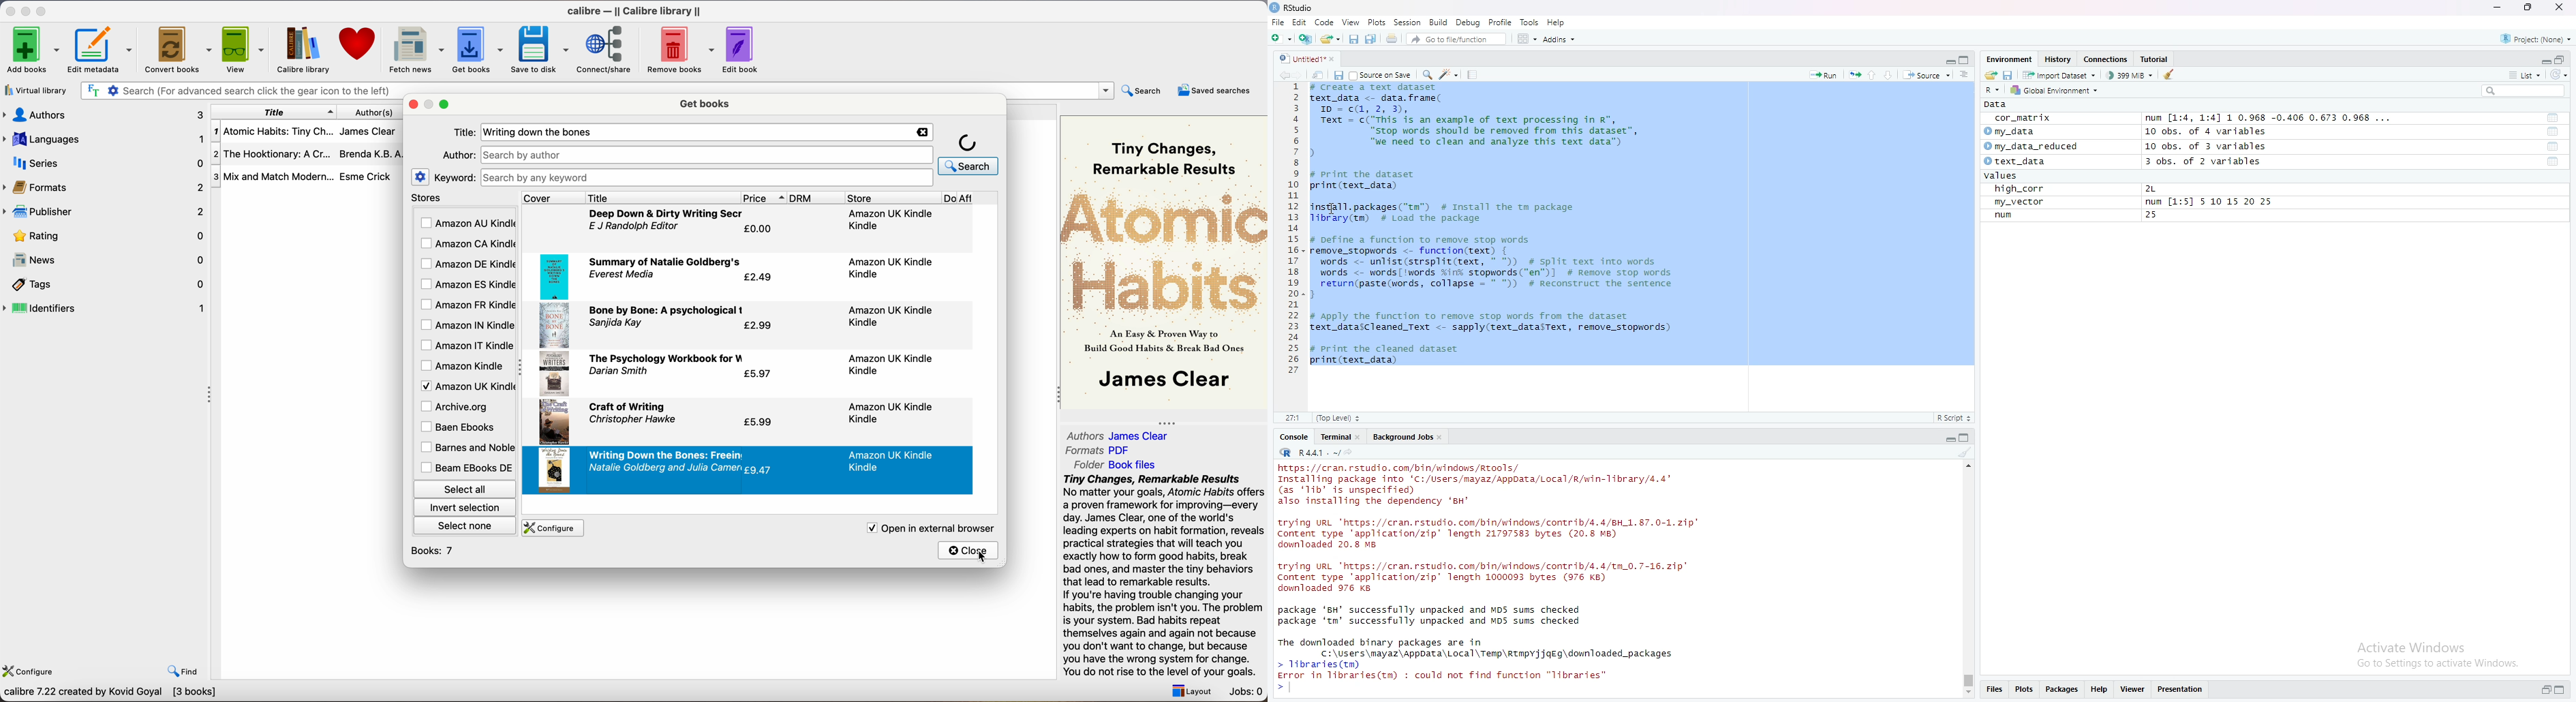  What do you see at coordinates (1823, 75) in the screenshot?
I see `run` at bounding box center [1823, 75].